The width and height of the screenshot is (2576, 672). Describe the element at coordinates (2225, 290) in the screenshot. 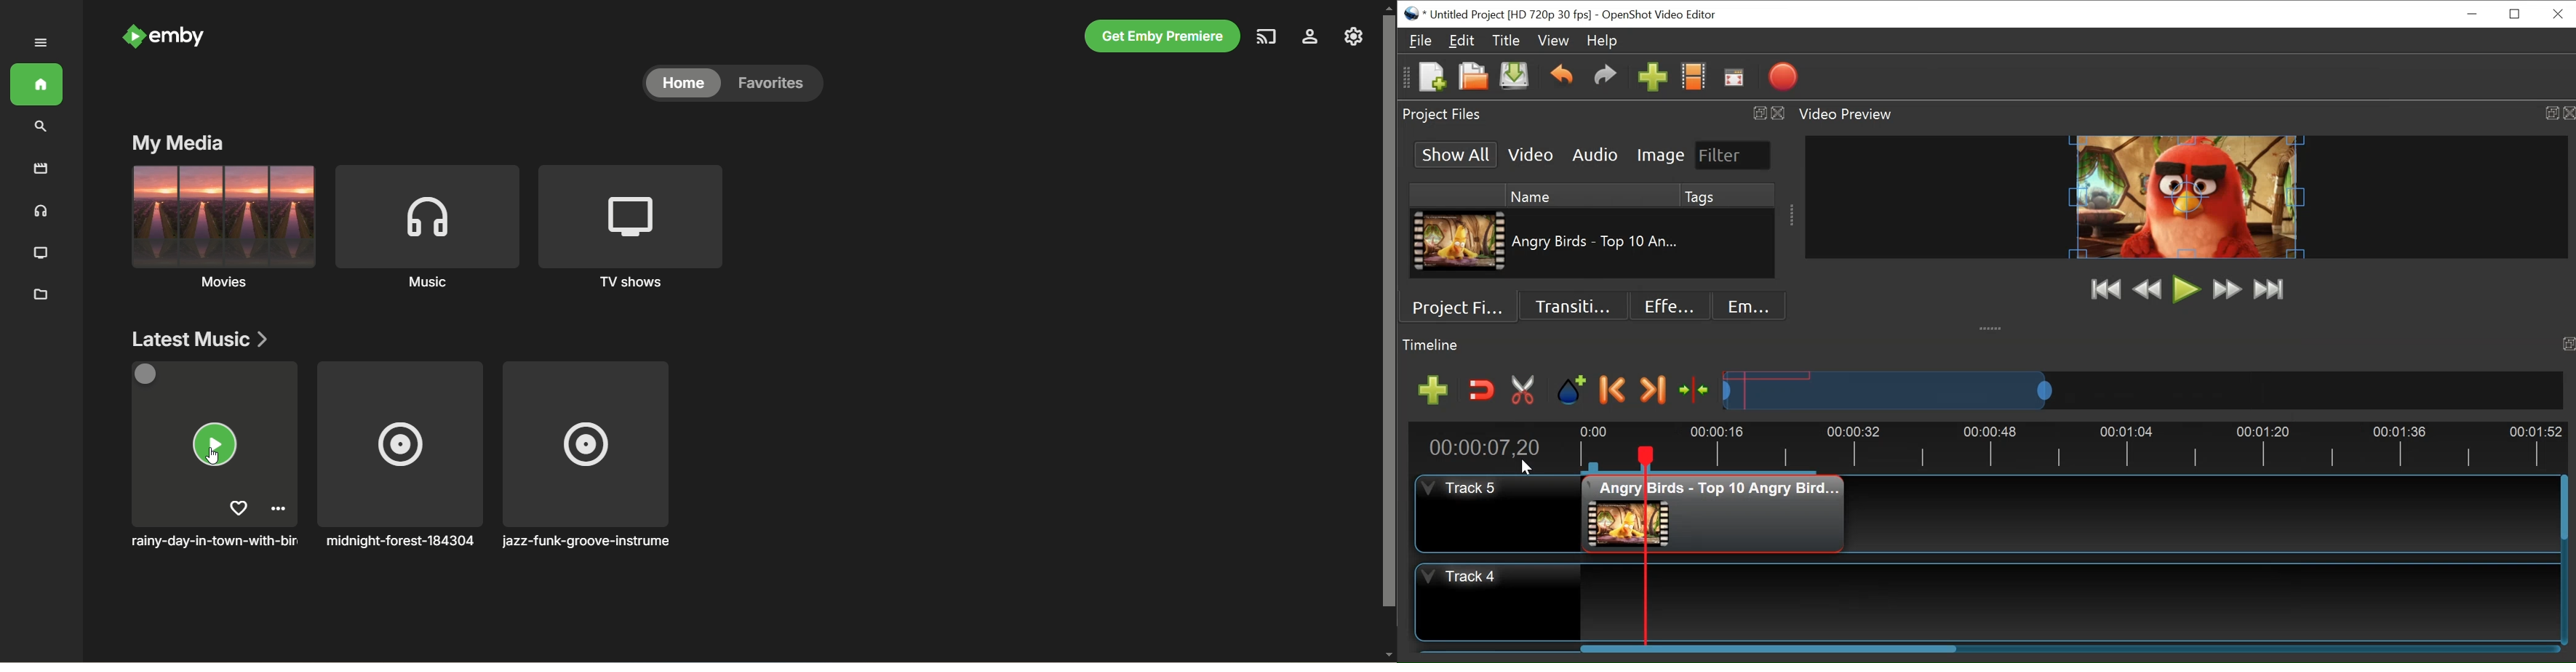

I see `Fast Forward` at that location.